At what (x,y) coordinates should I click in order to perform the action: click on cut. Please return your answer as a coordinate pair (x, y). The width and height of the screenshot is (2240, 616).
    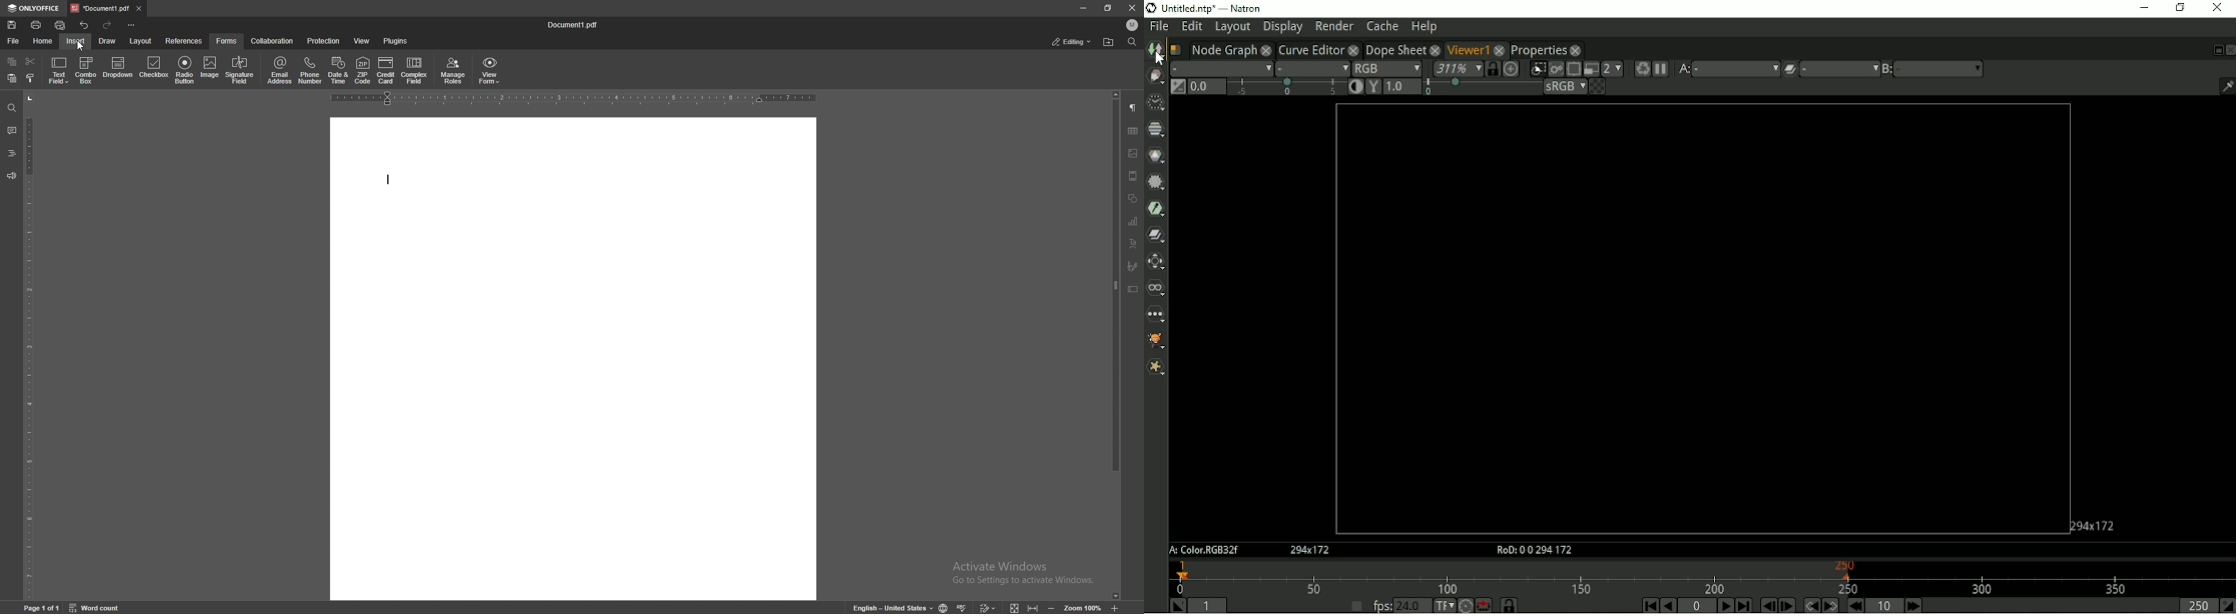
    Looking at the image, I should click on (31, 61).